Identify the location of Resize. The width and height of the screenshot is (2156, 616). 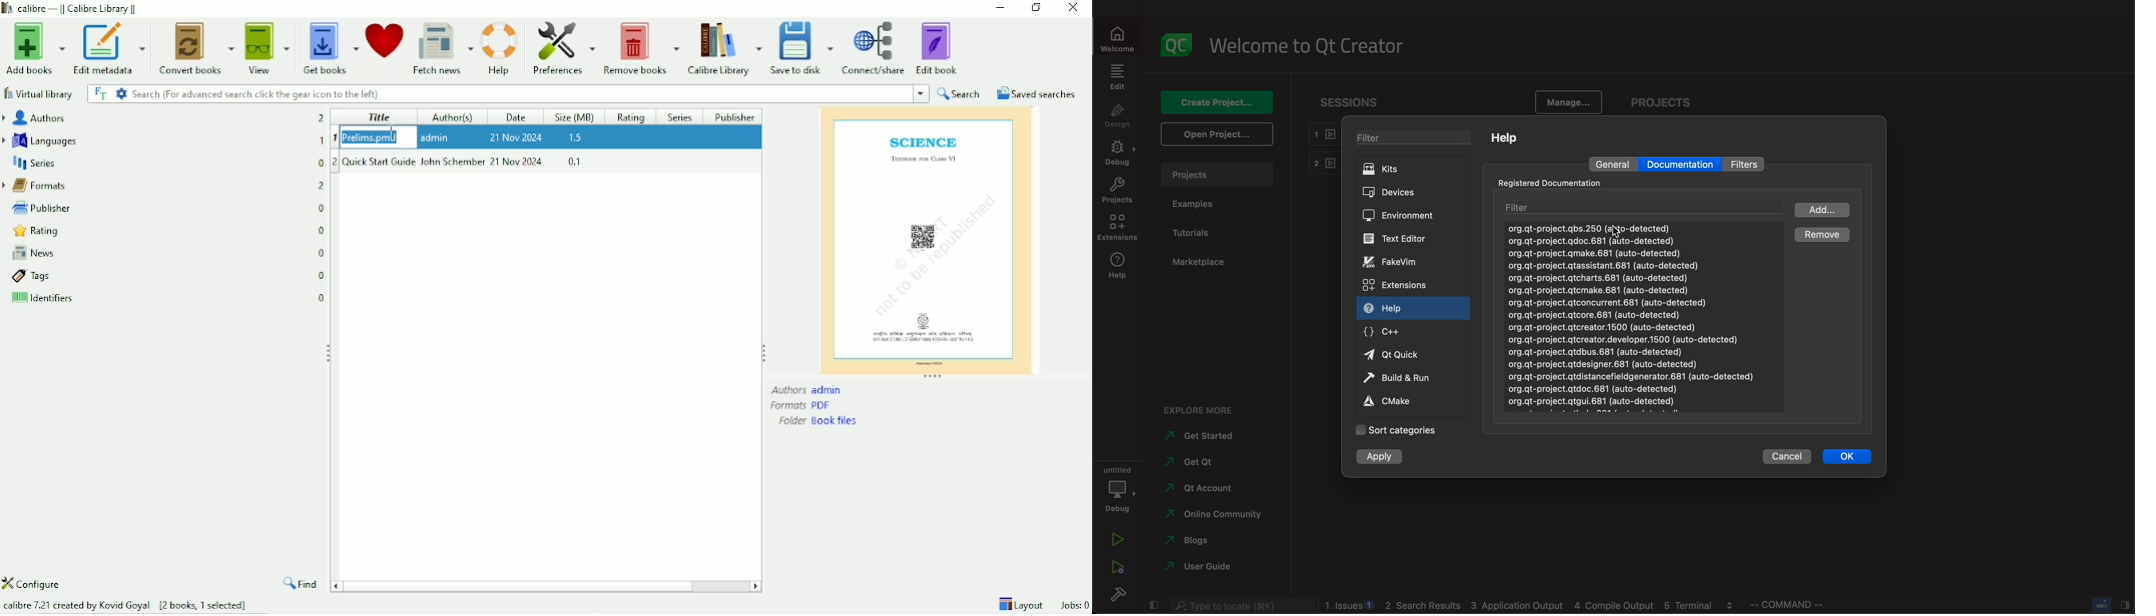
(934, 377).